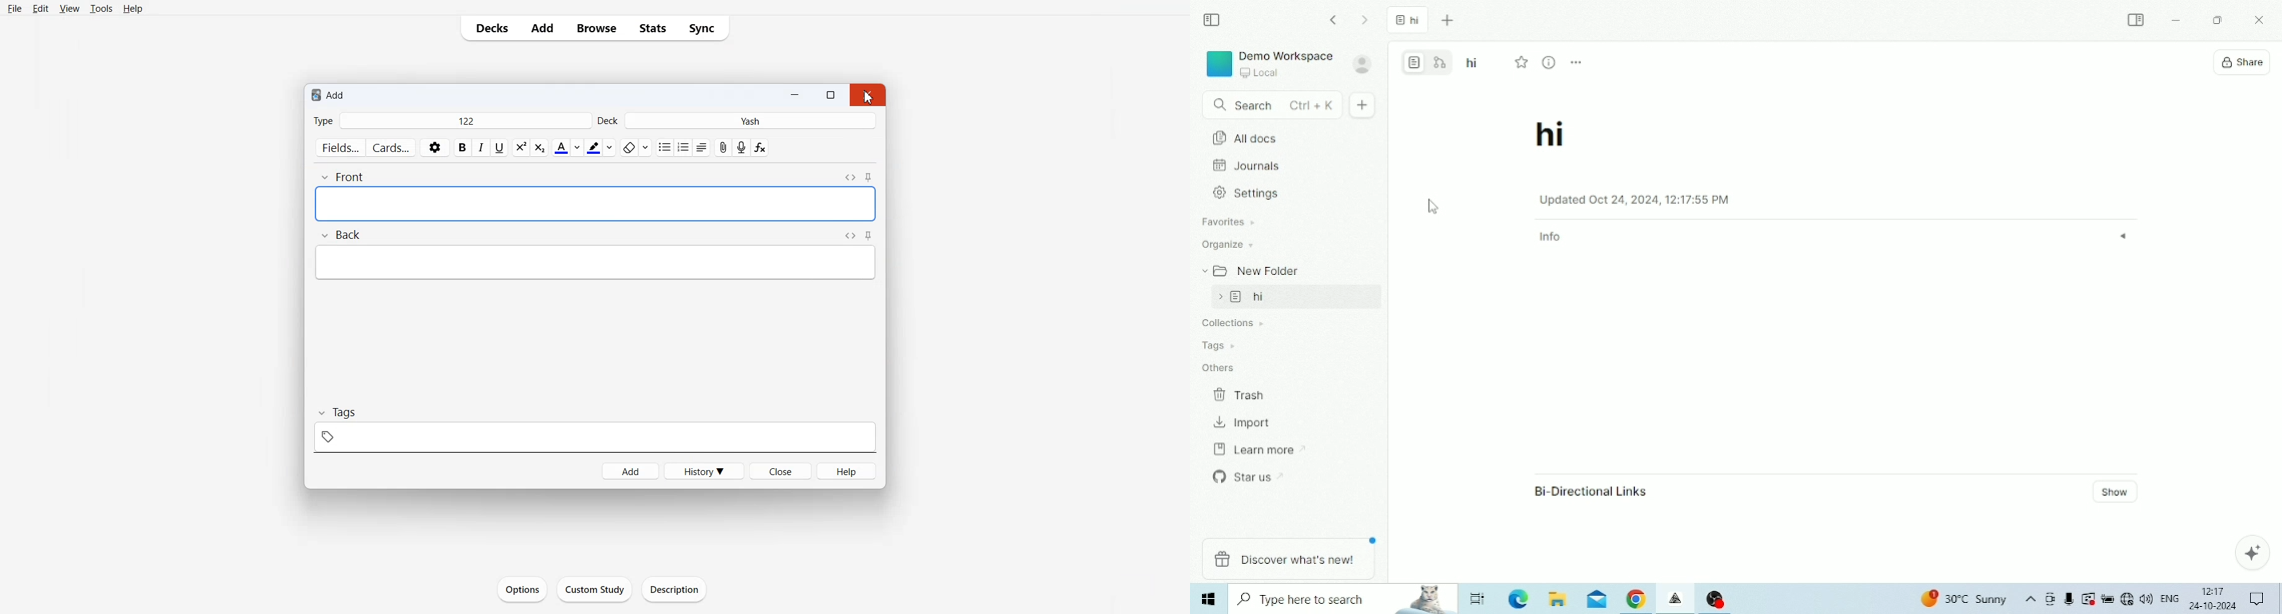 This screenshot has height=616, width=2296. Describe the element at coordinates (340, 234) in the screenshot. I see `Back` at that location.